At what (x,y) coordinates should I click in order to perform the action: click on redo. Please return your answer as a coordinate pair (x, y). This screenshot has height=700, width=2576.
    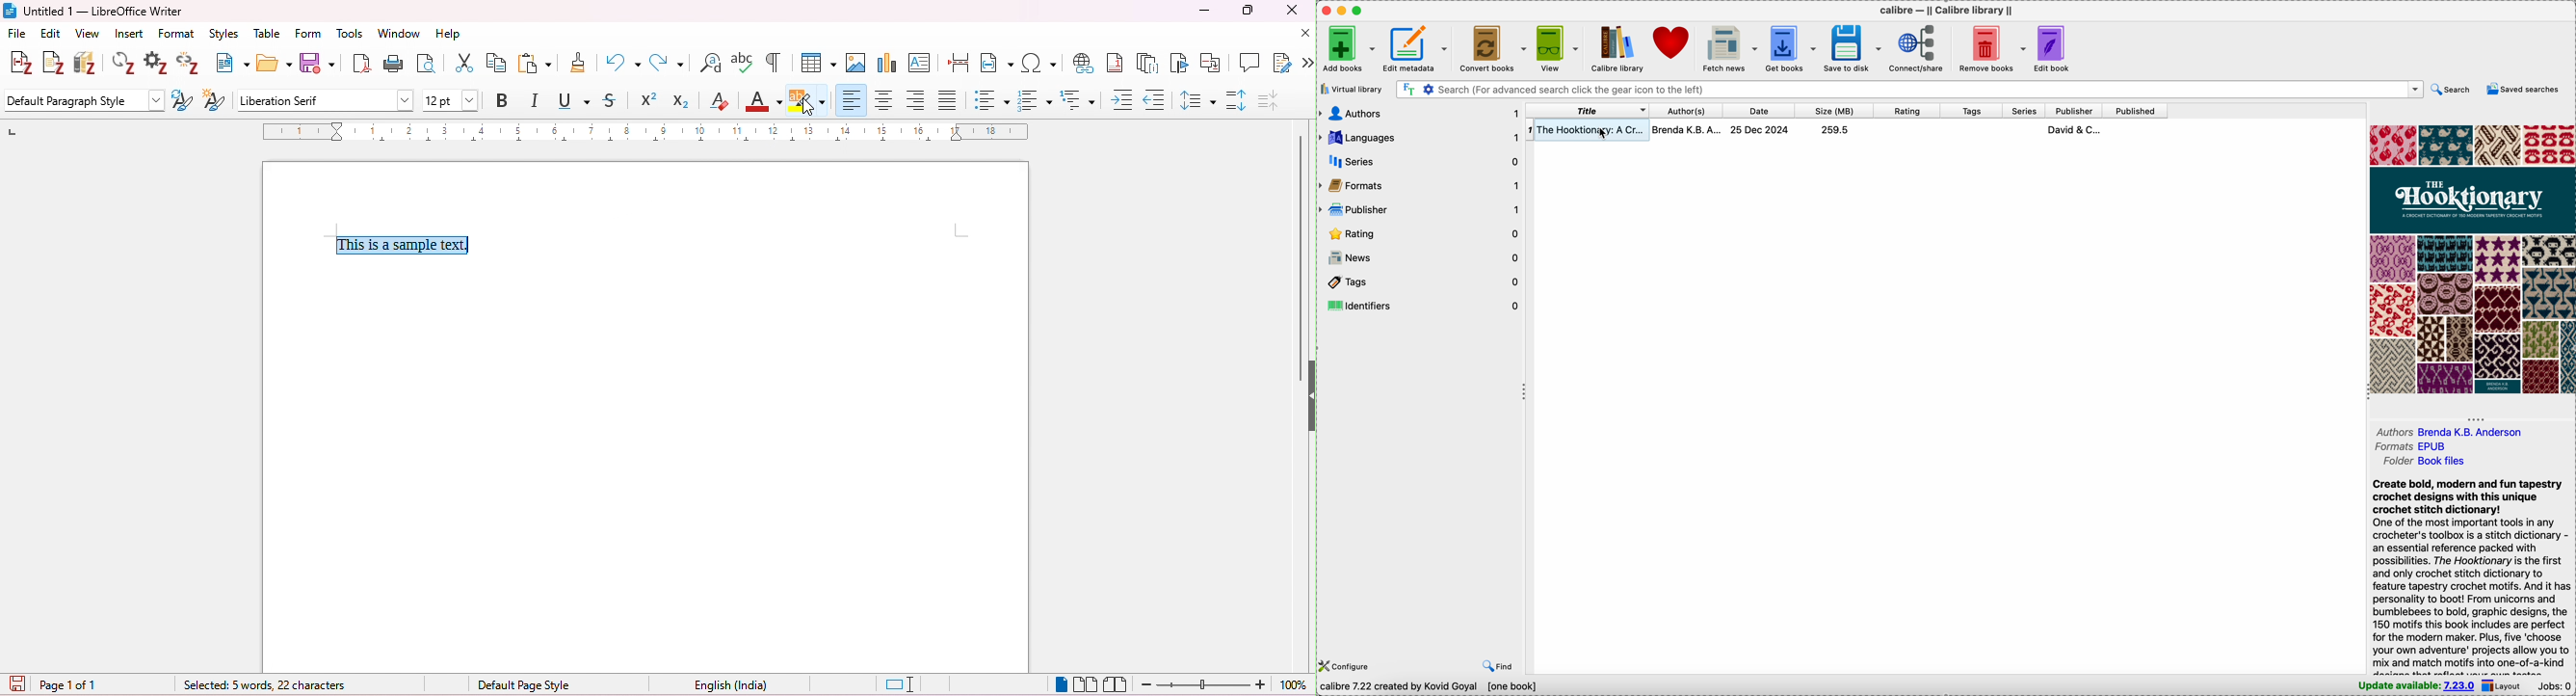
    Looking at the image, I should click on (666, 62).